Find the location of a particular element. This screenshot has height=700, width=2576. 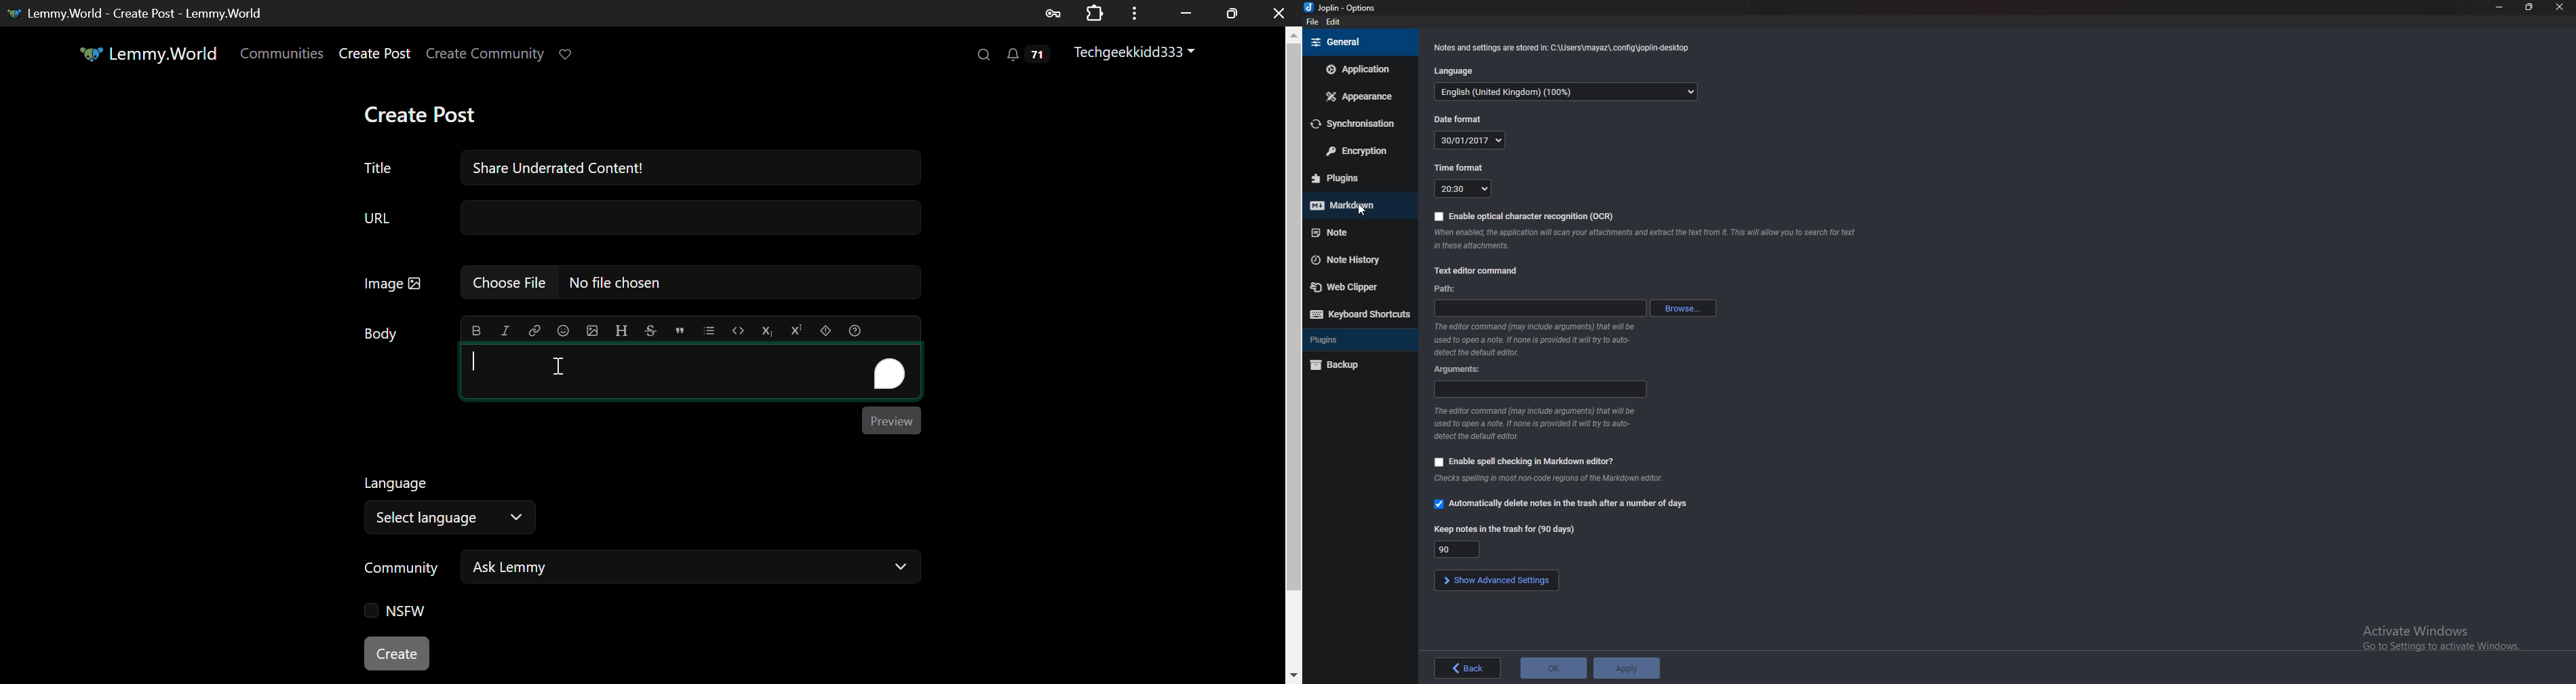

Appearance is located at coordinates (1356, 96).